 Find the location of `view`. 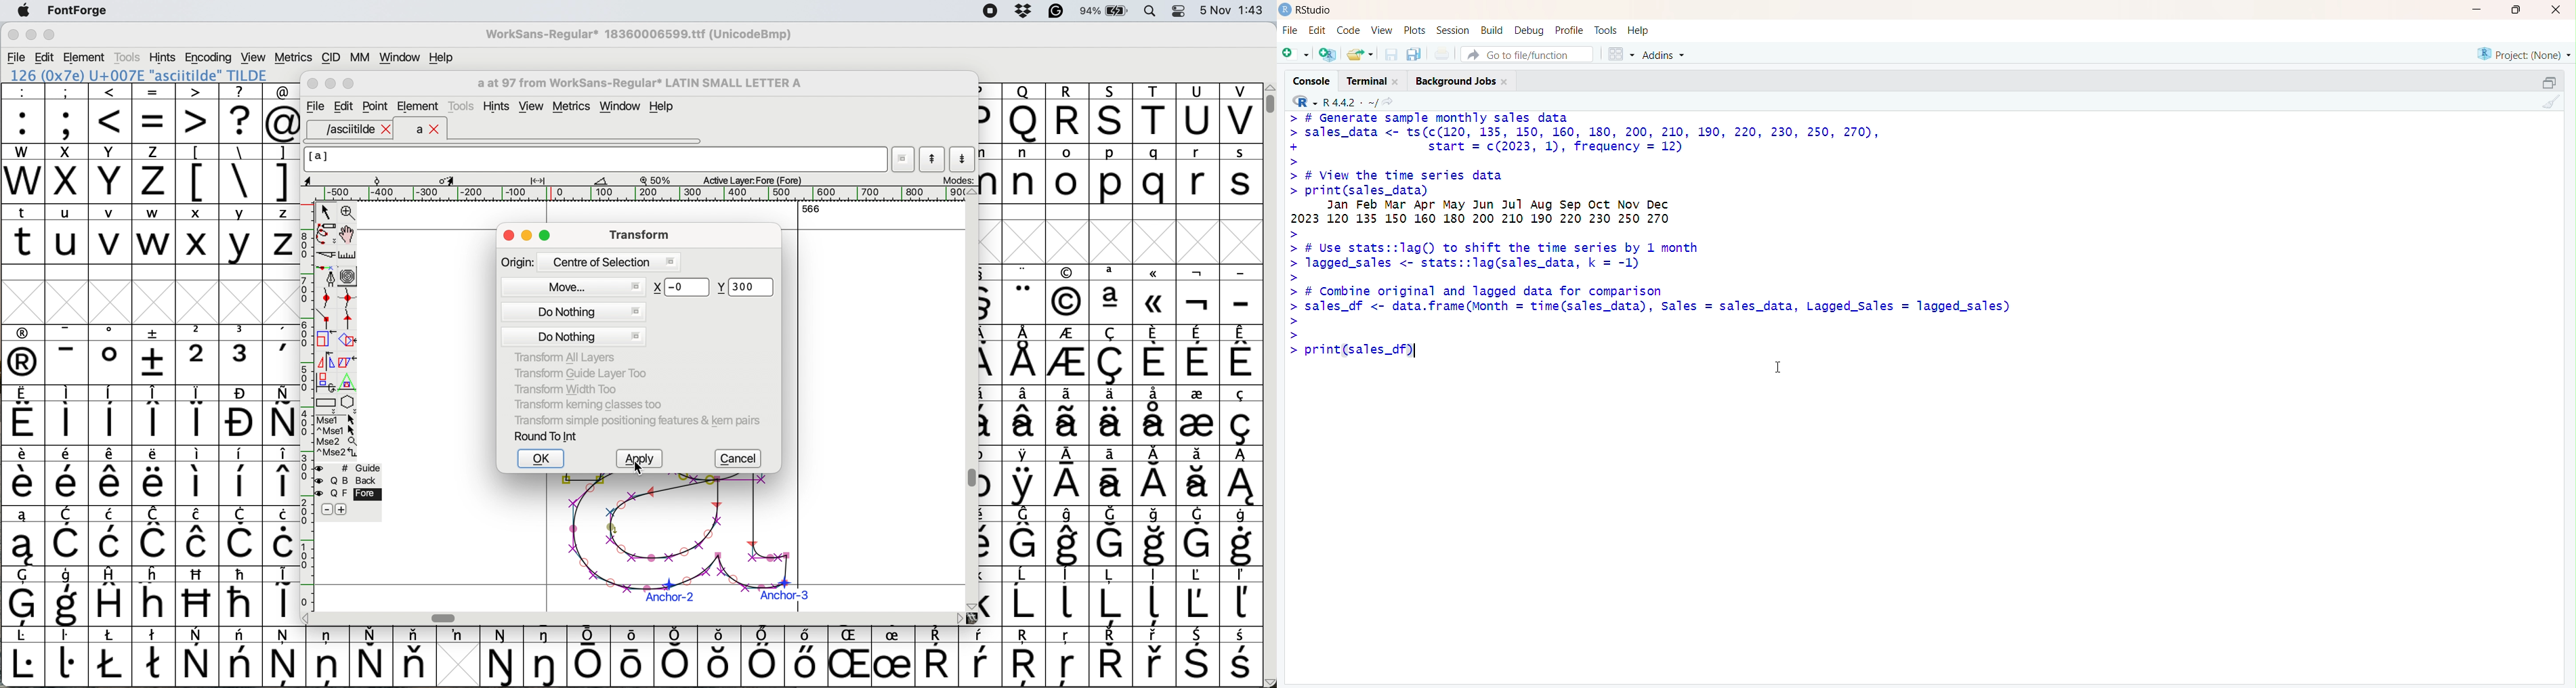

view is located at coordinates (530, 107).